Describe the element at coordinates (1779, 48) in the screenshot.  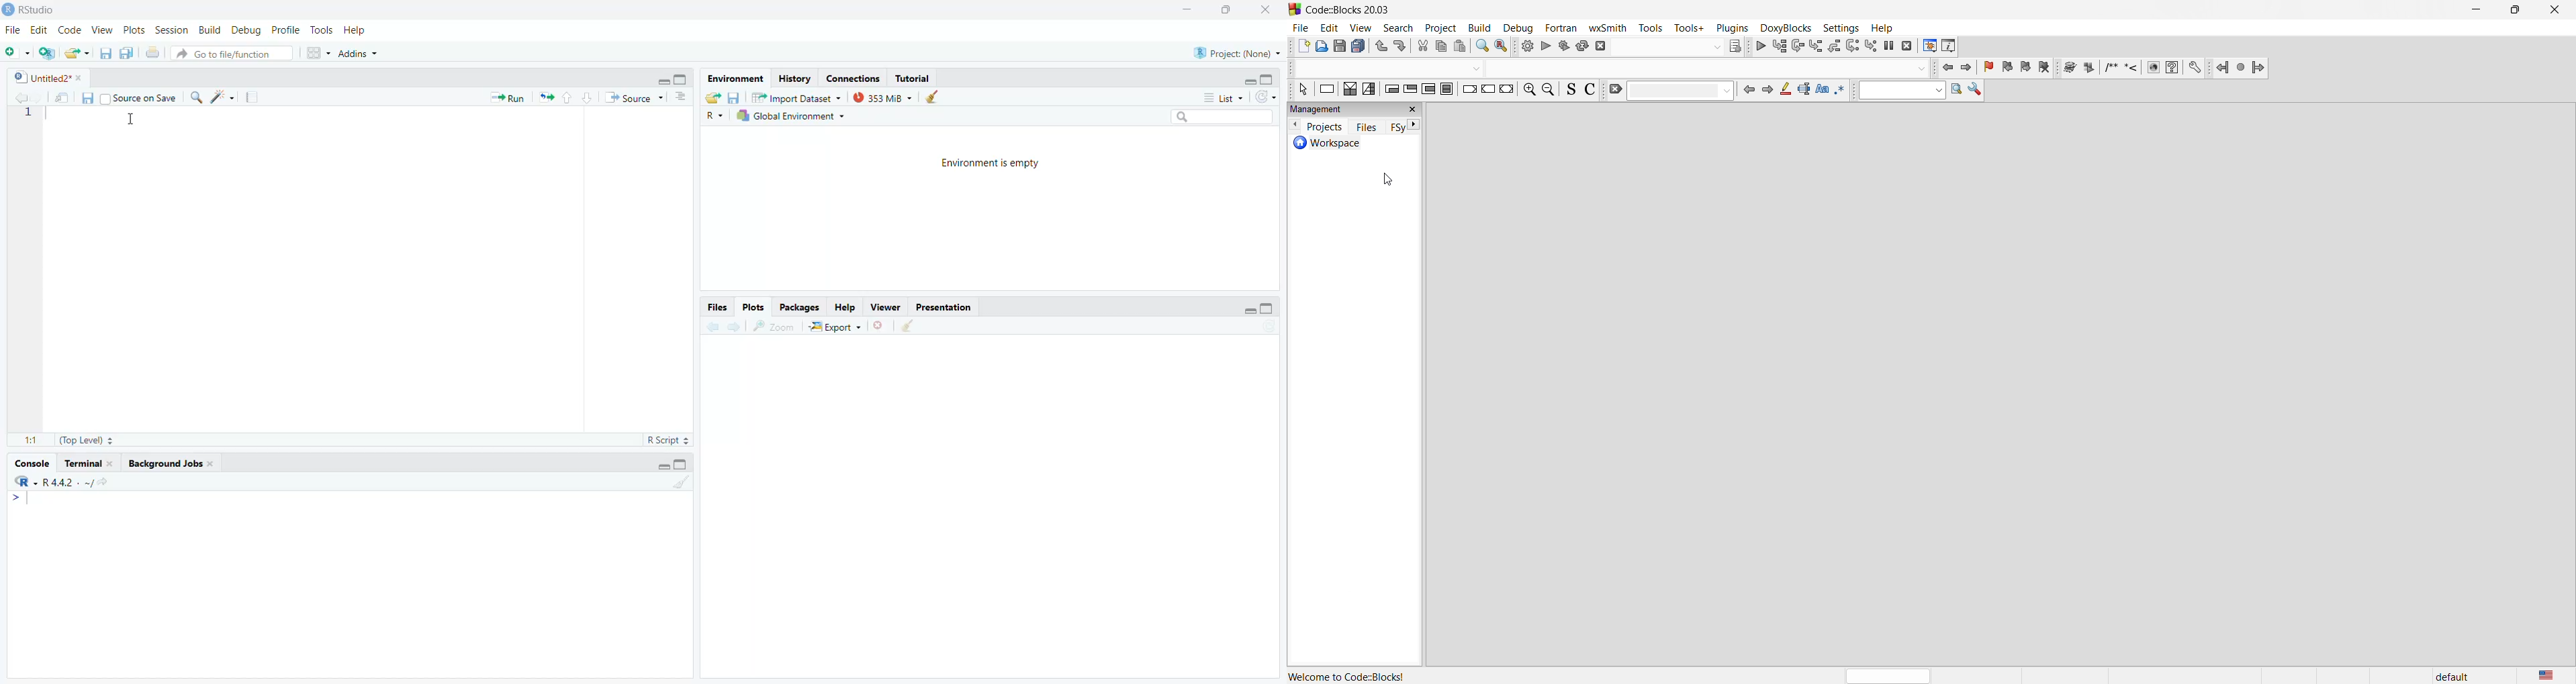
I see `run to cursor` at that location.